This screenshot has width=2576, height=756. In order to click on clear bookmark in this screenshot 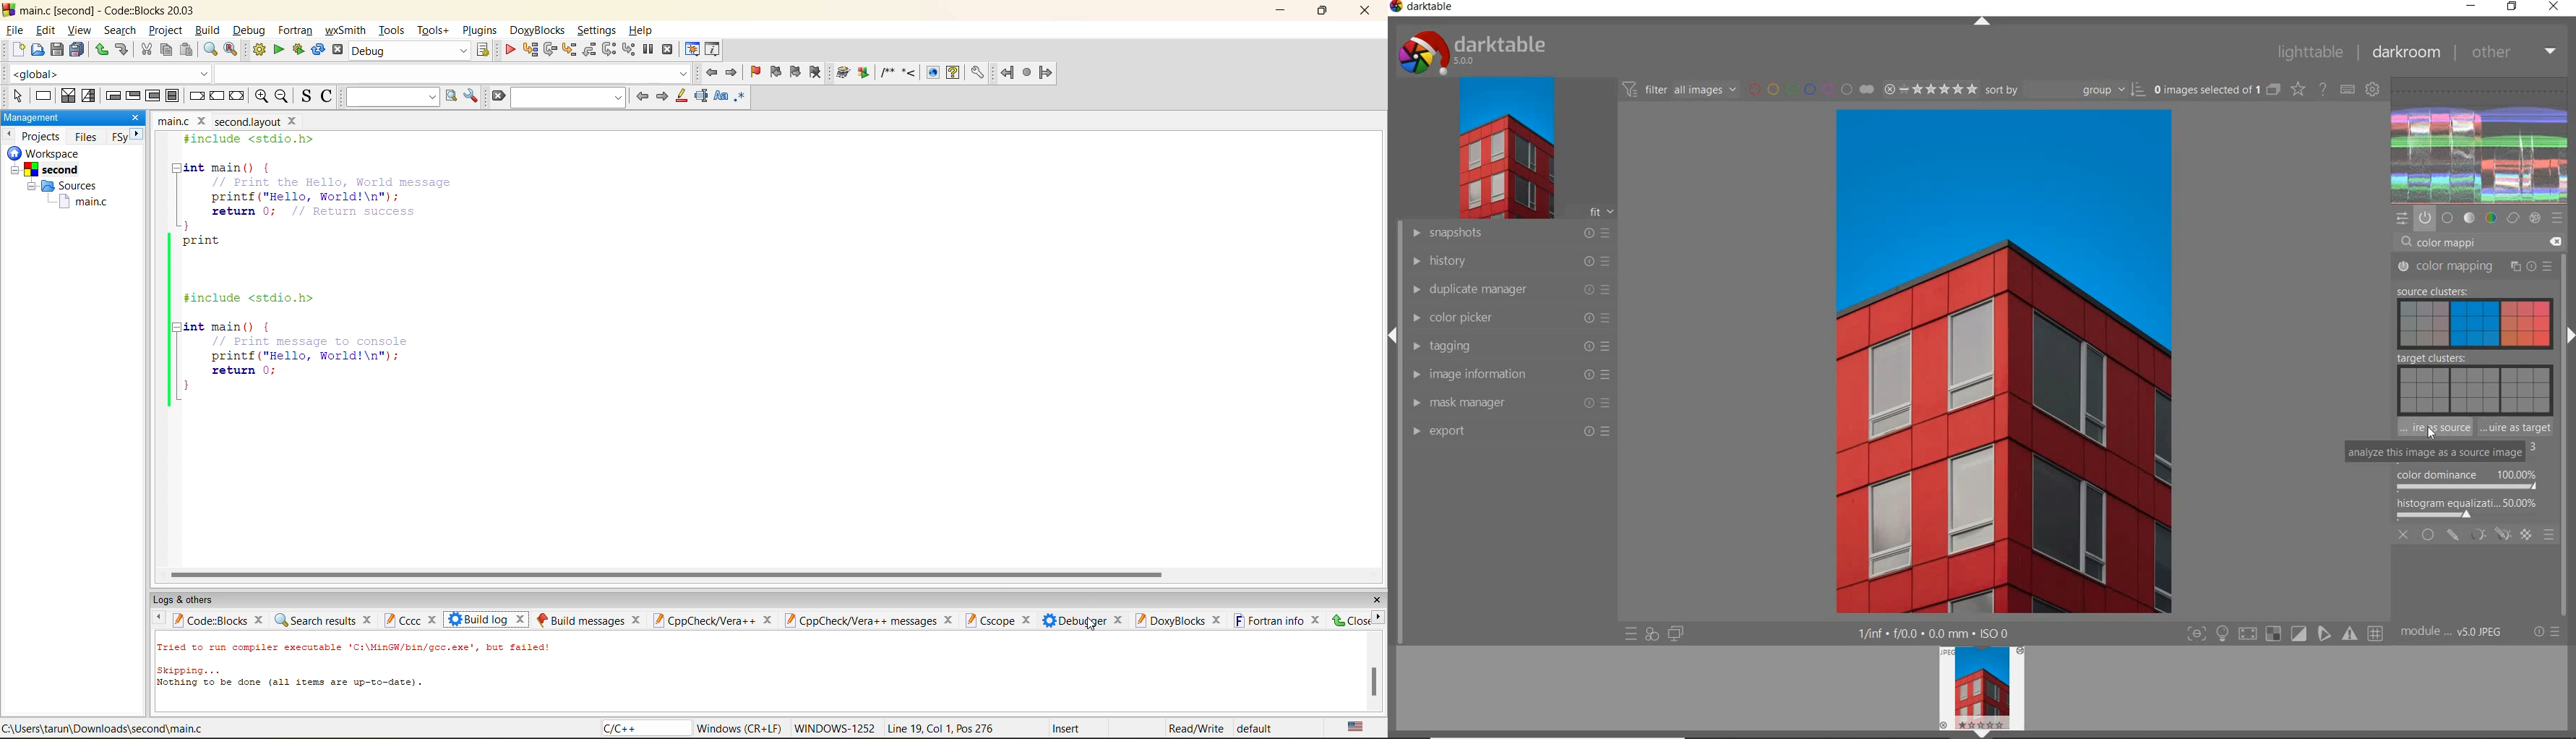, I will do `click(815, 74)`.